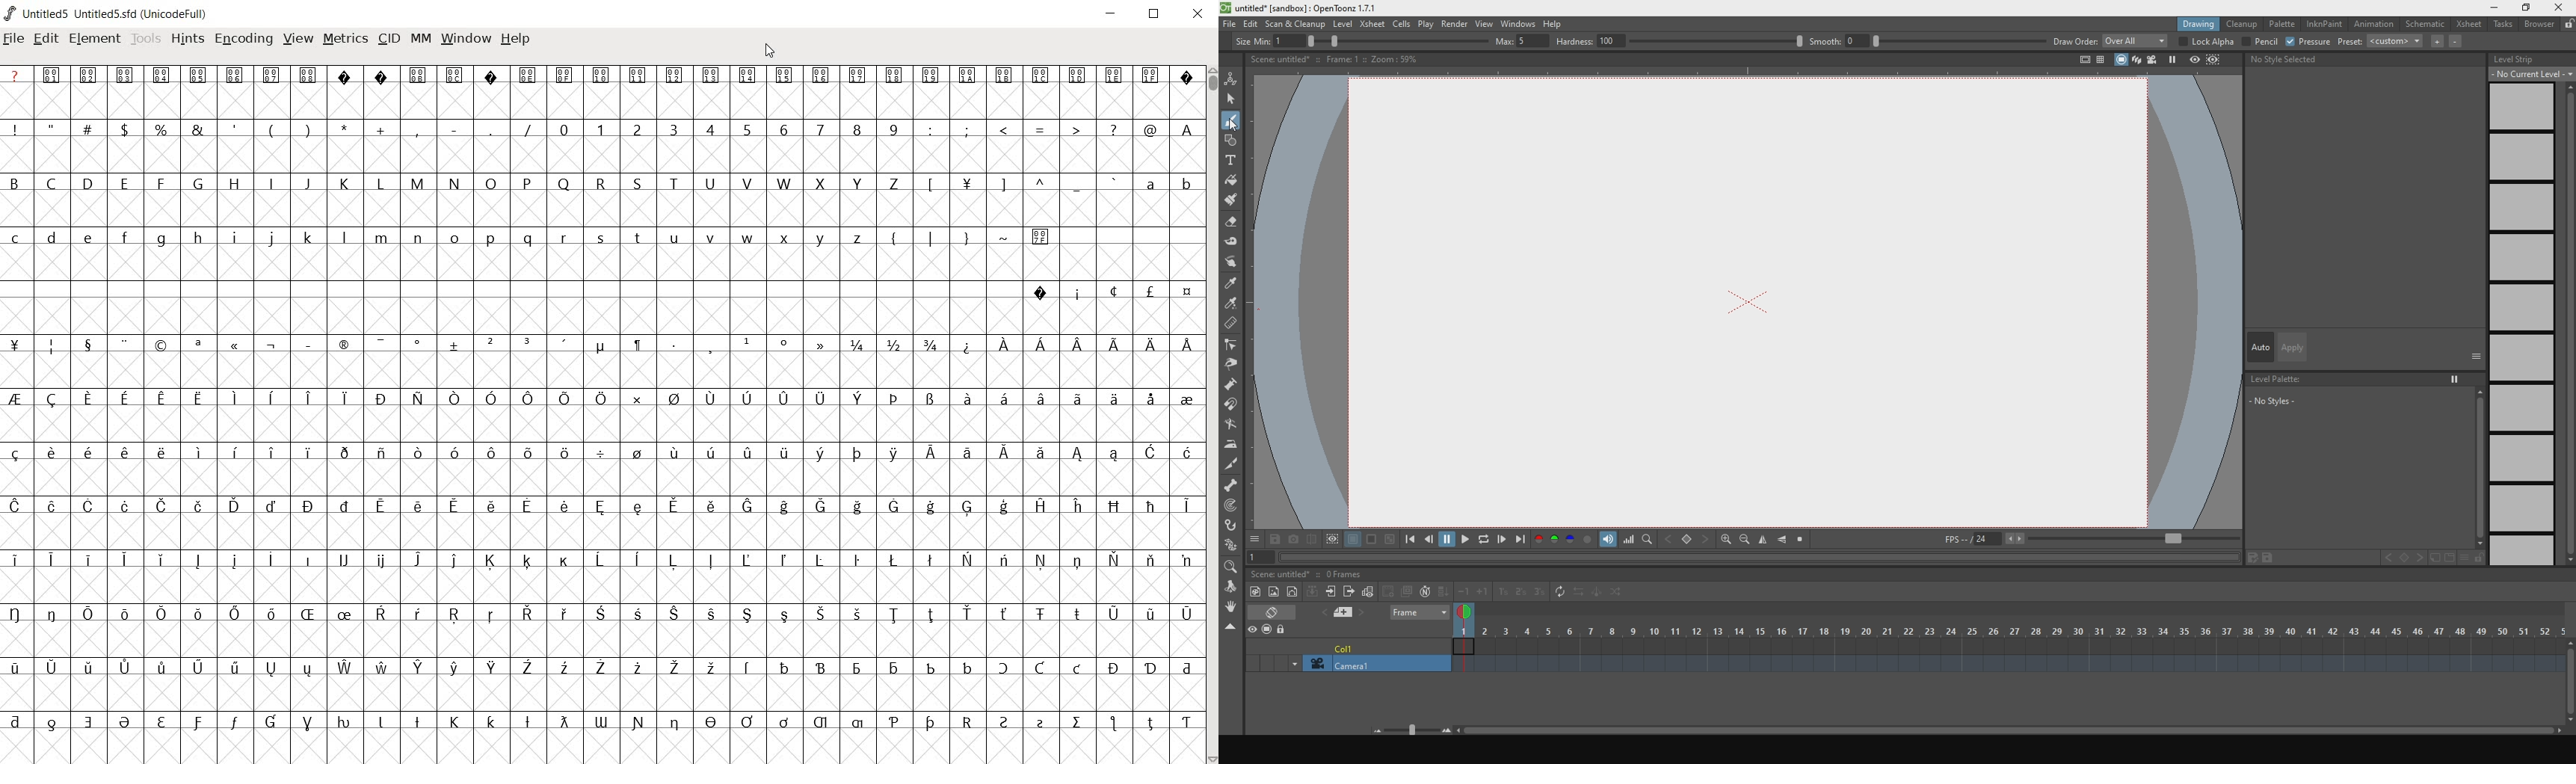 The image size is (2576, 784). What do you see at coordinates (970, 76) in the screenshot?
I see `Symbol` at bounding box center [970, 76].